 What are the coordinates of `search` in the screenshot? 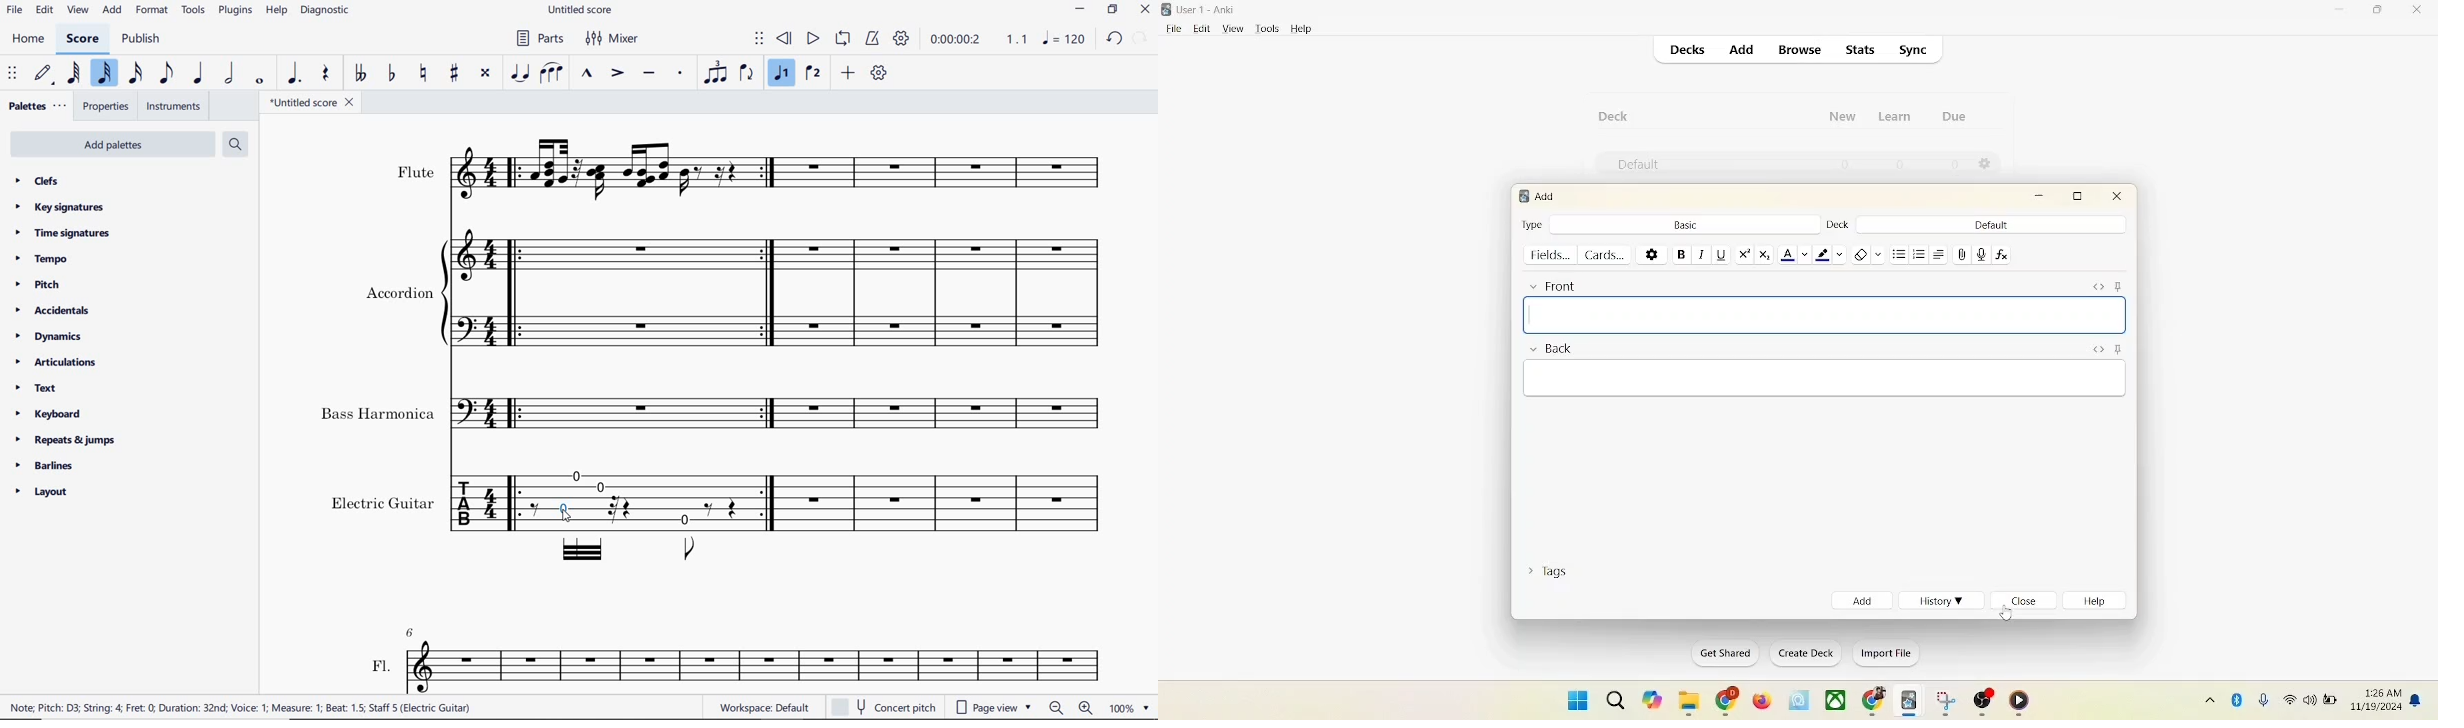 It's located at (1614, 696).